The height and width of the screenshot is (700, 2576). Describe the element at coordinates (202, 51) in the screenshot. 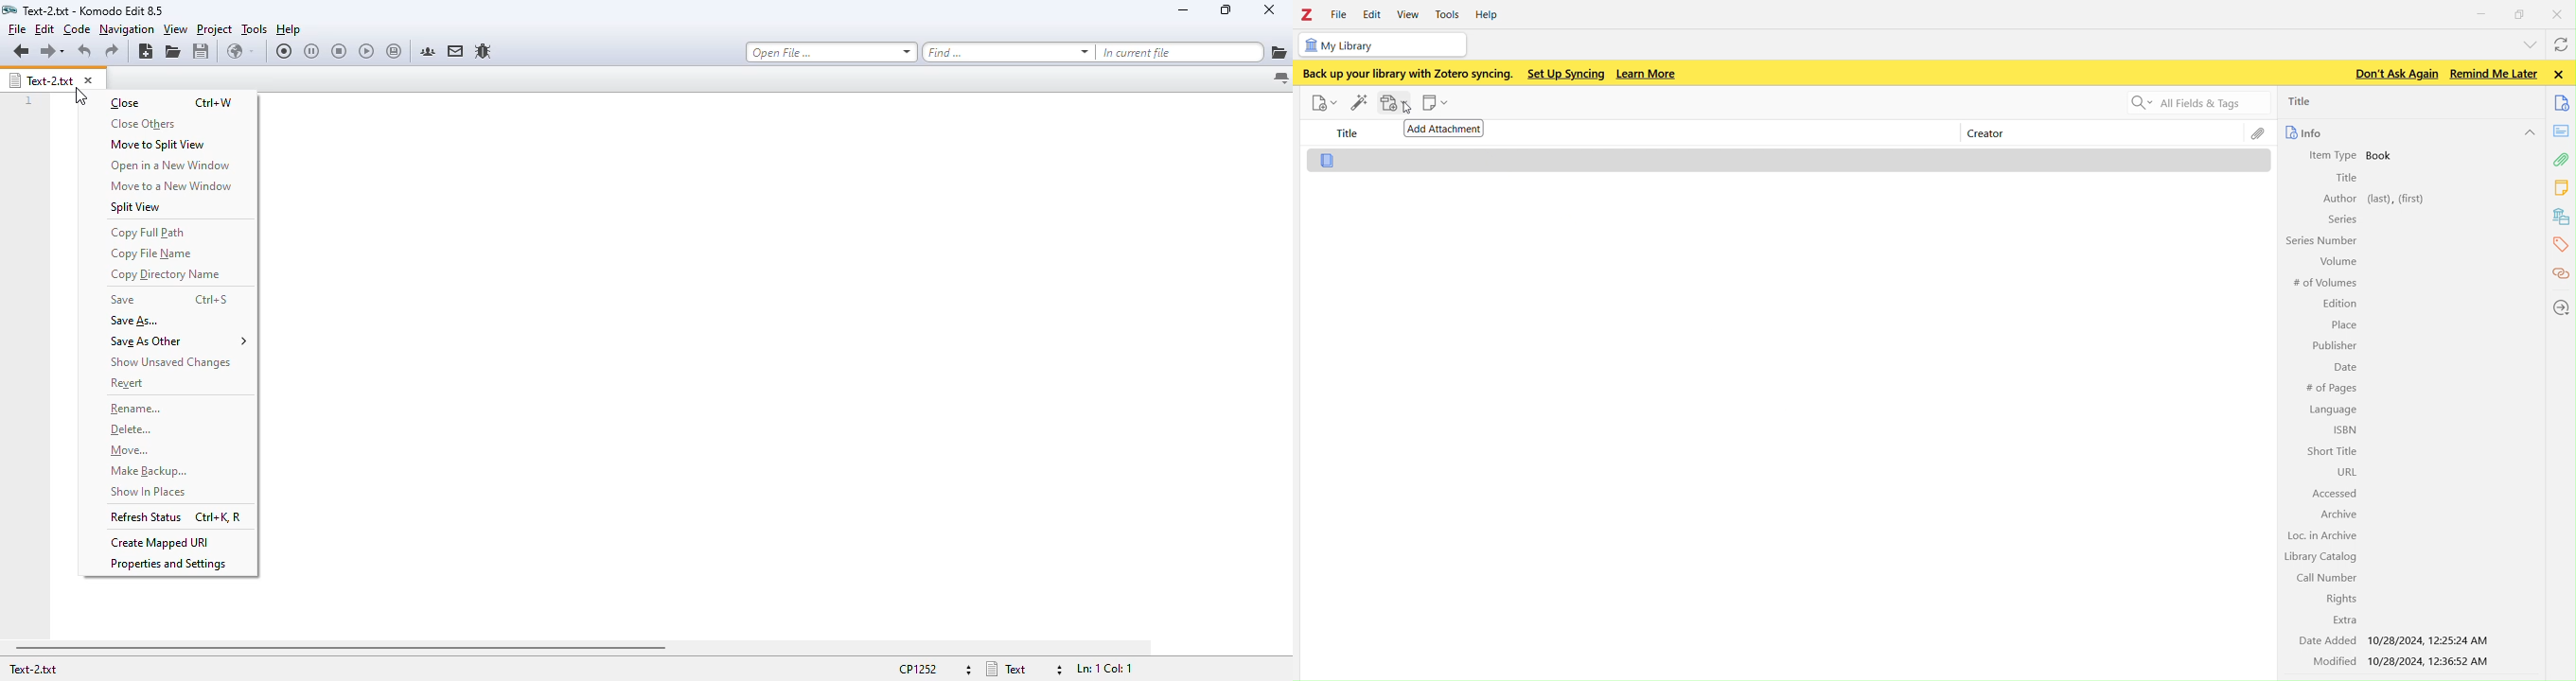

I see `save file` at that location.